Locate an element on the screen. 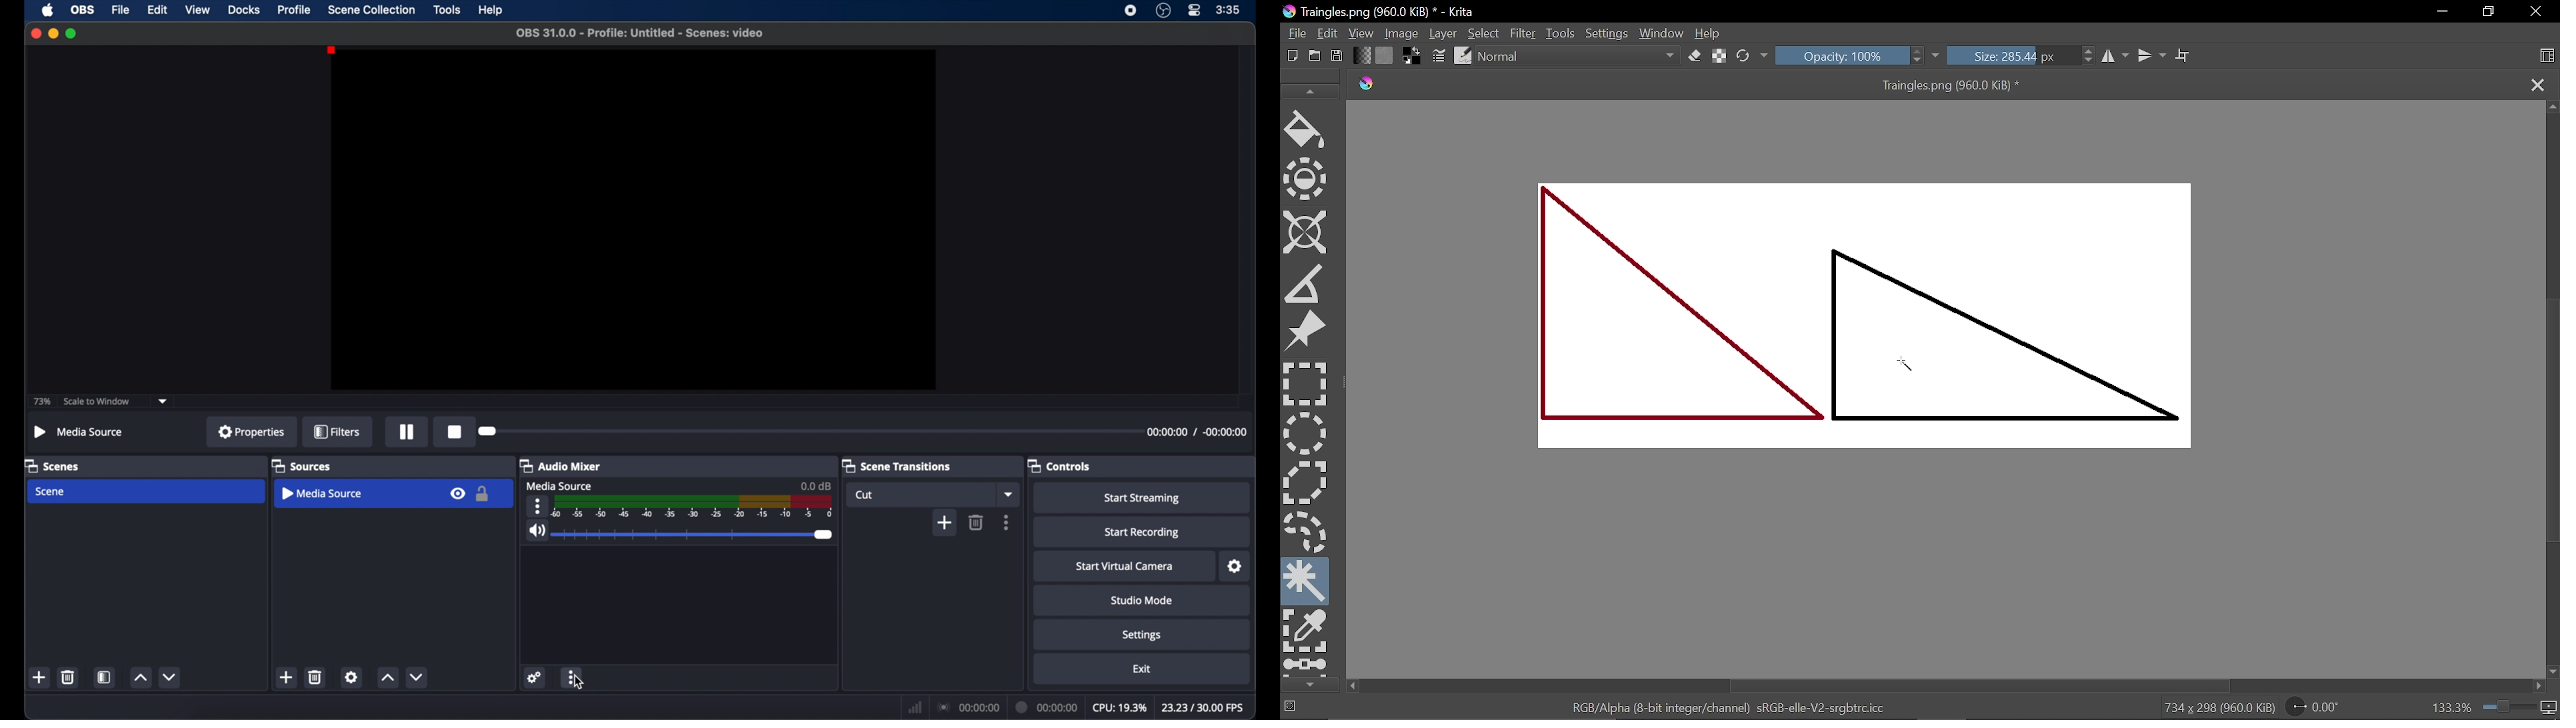 The height and width of the screenshot is (728, 2576). audio mixer is located at coordinates (559, 465).